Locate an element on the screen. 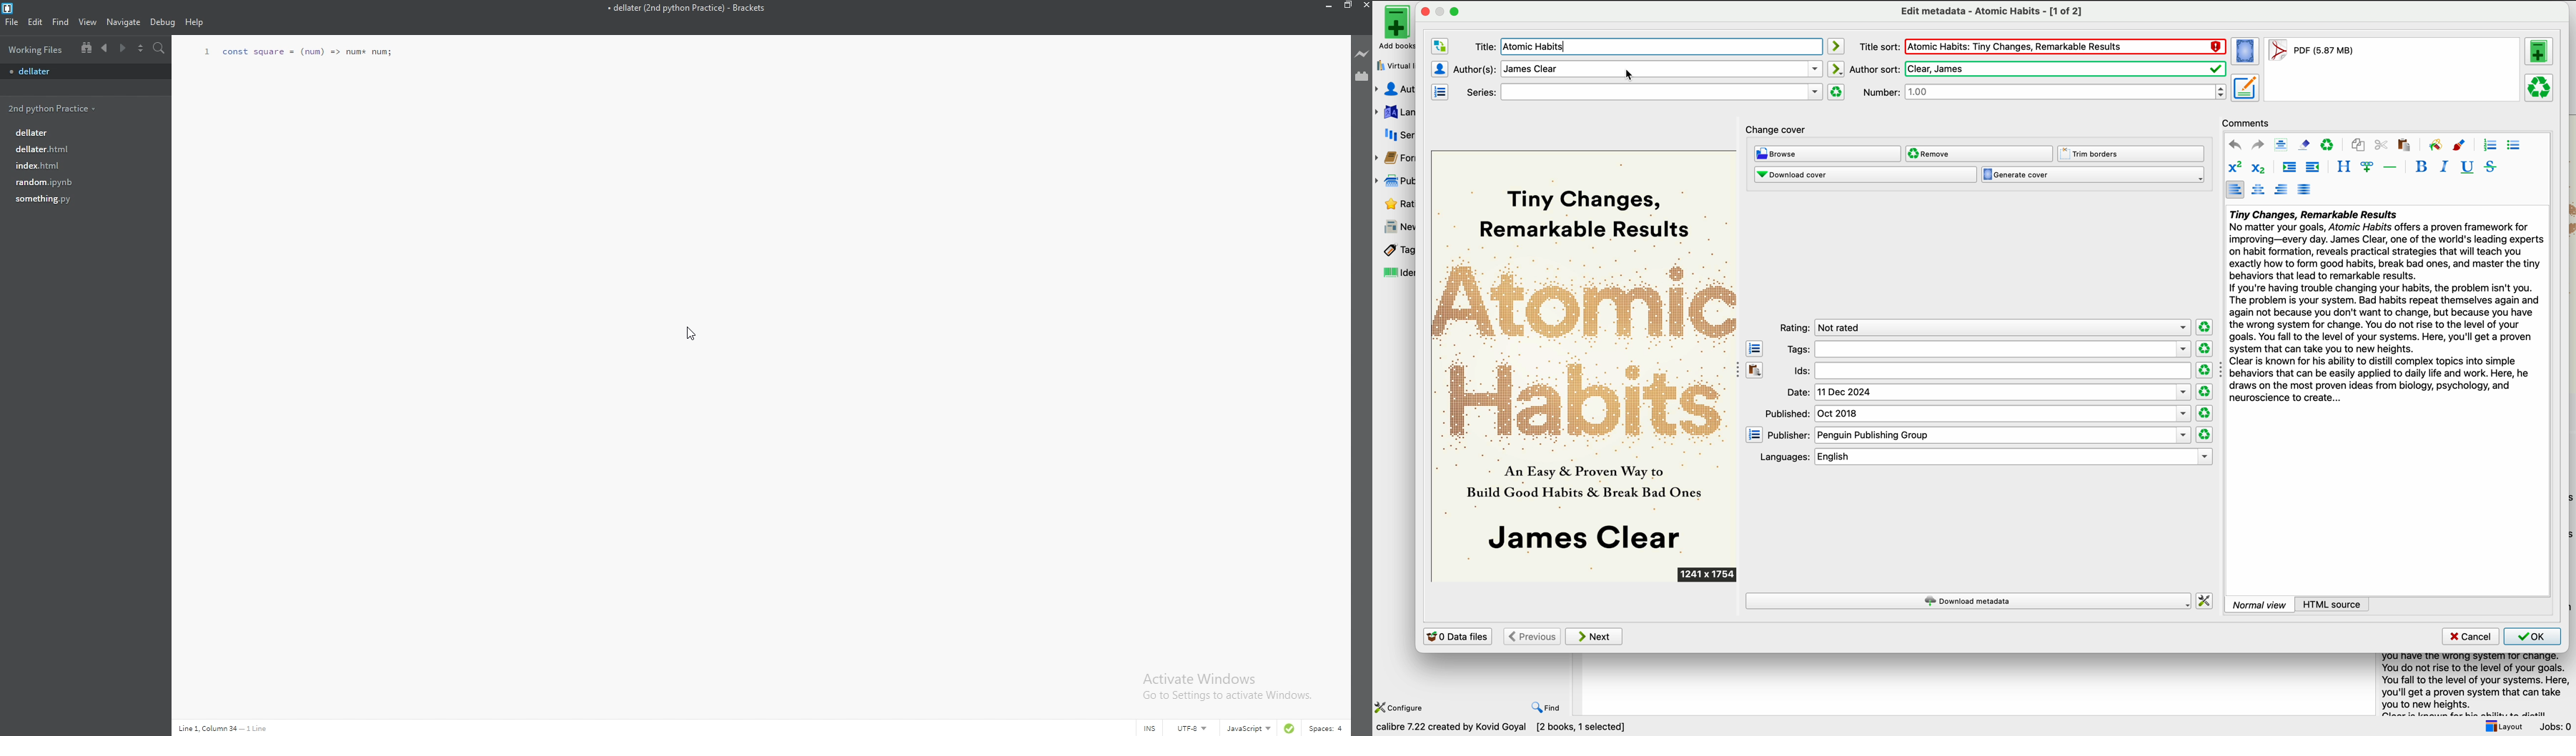 Image resolution: width=2576 pixels, height=756 pixels. file is located at coordinates (79, 165).